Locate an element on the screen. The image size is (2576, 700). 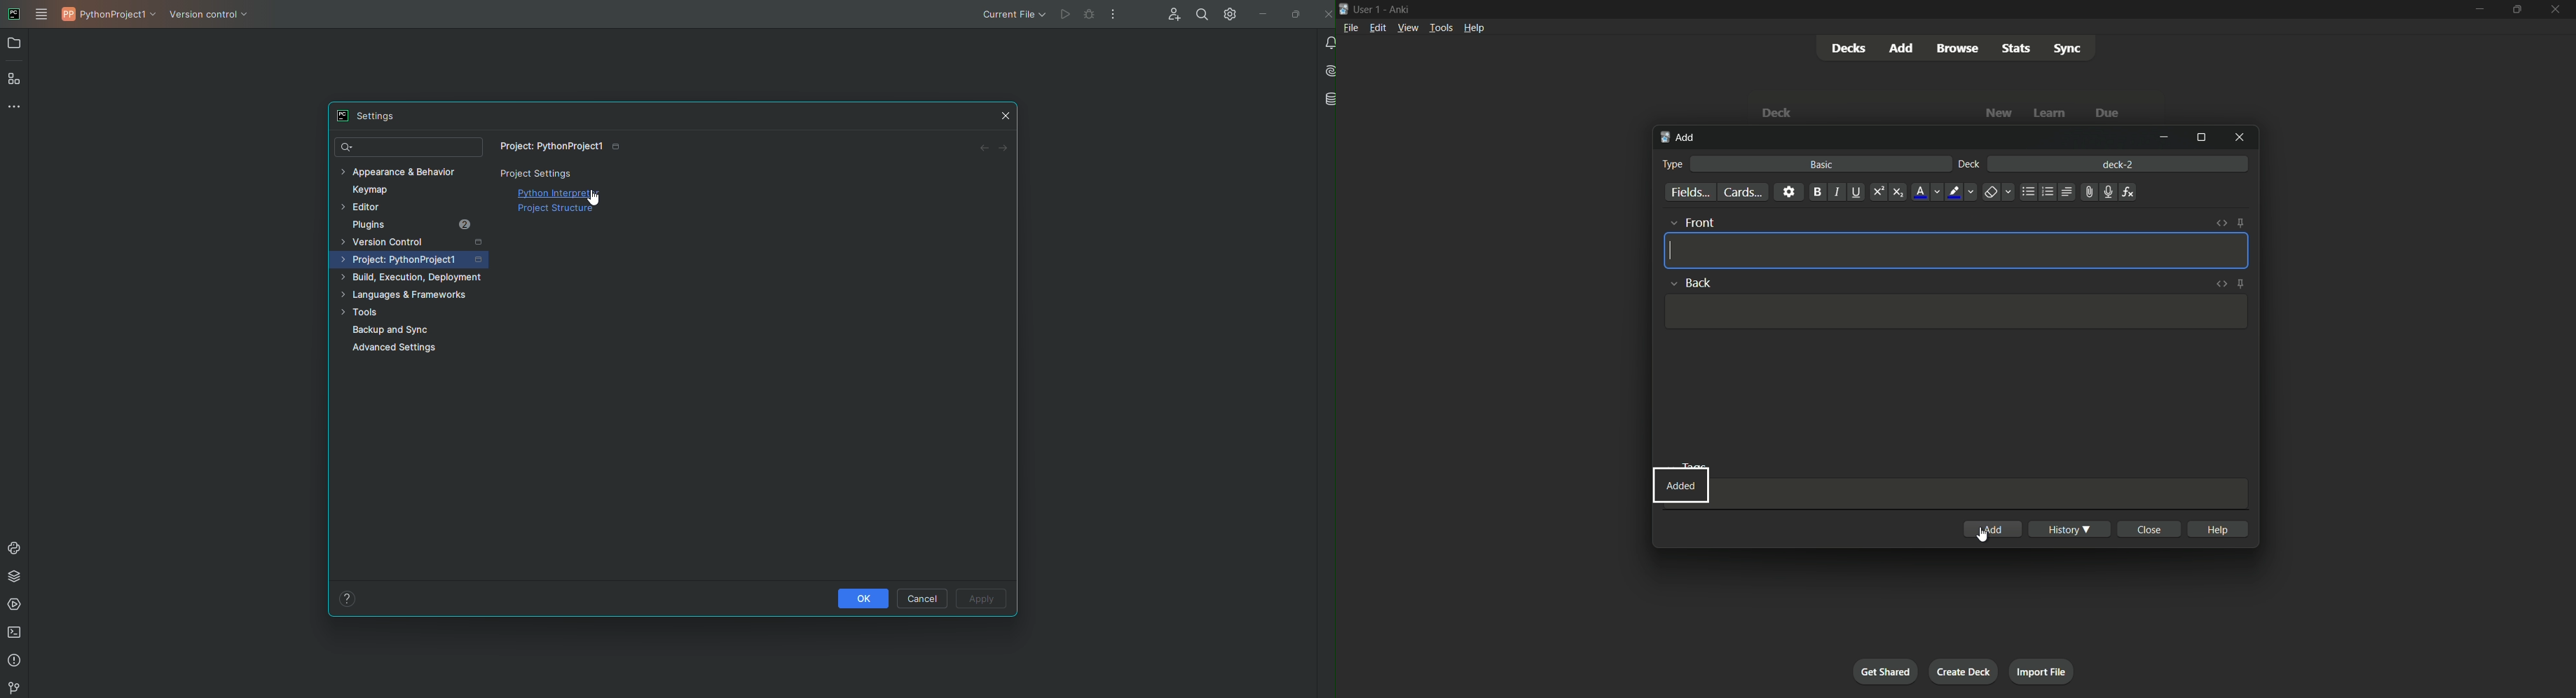
Version Control is located at coordinates (417, 240).